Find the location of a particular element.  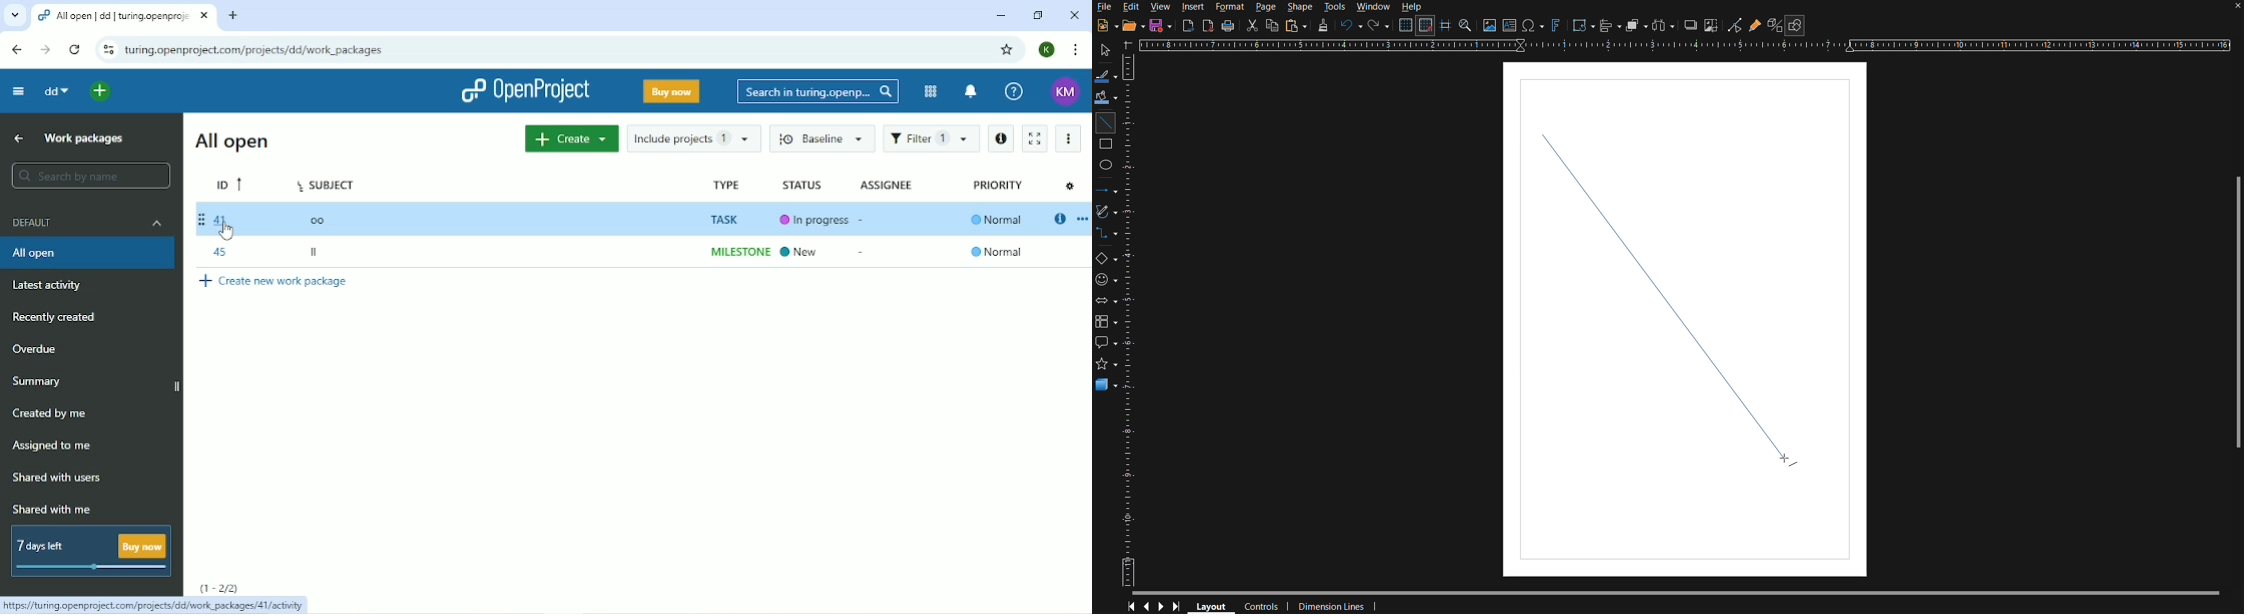

Layout is located at coordinates (1212, 606).